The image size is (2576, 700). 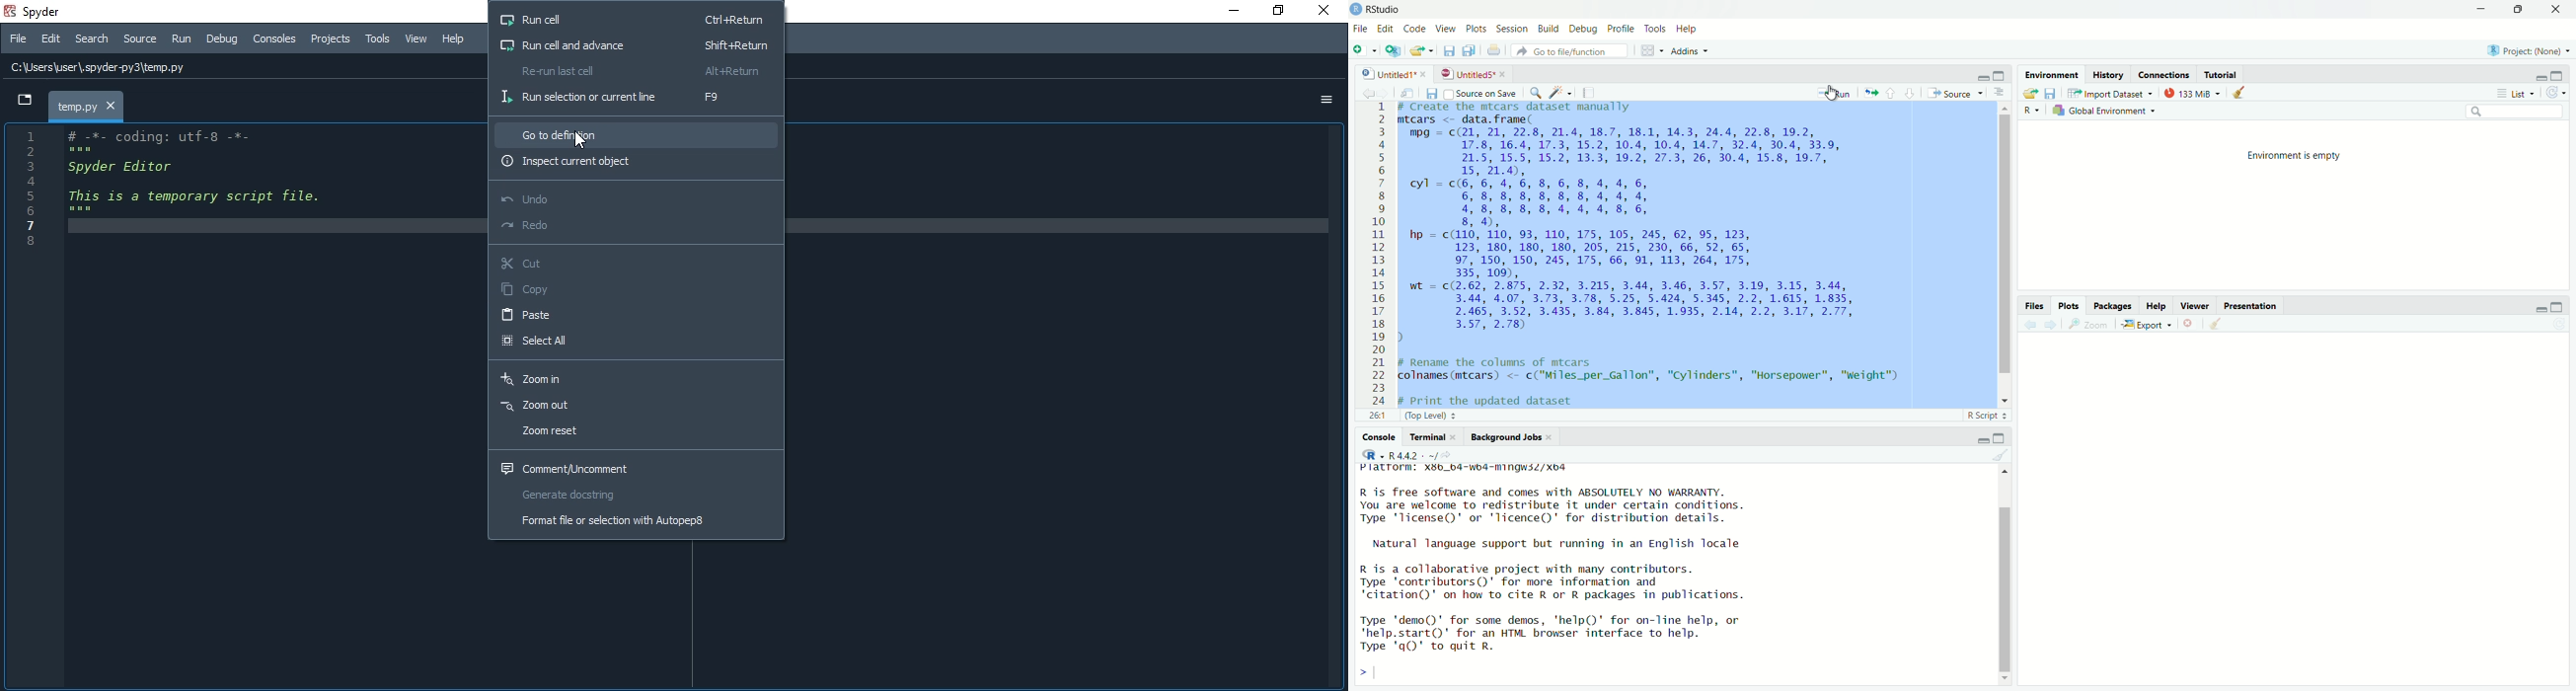 I want to click on add, so click(x=1364, y=52).